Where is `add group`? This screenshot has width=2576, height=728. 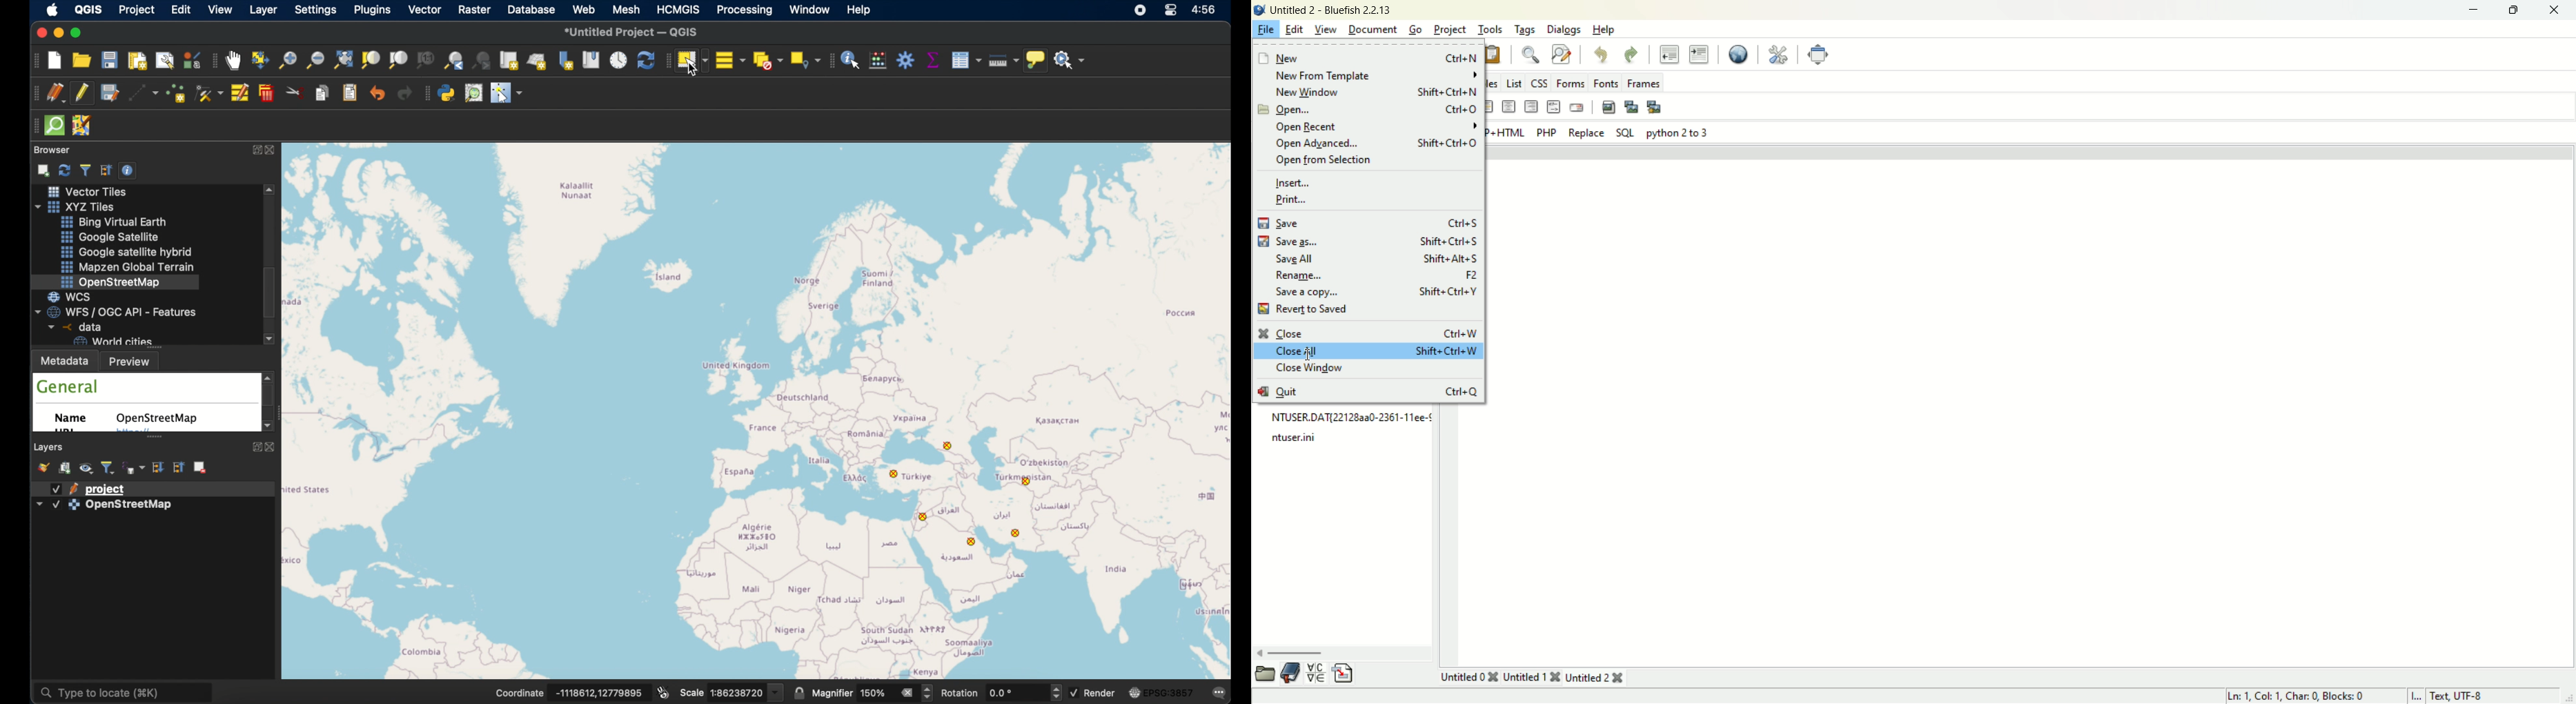 add group is located at coordinates (66, 469).